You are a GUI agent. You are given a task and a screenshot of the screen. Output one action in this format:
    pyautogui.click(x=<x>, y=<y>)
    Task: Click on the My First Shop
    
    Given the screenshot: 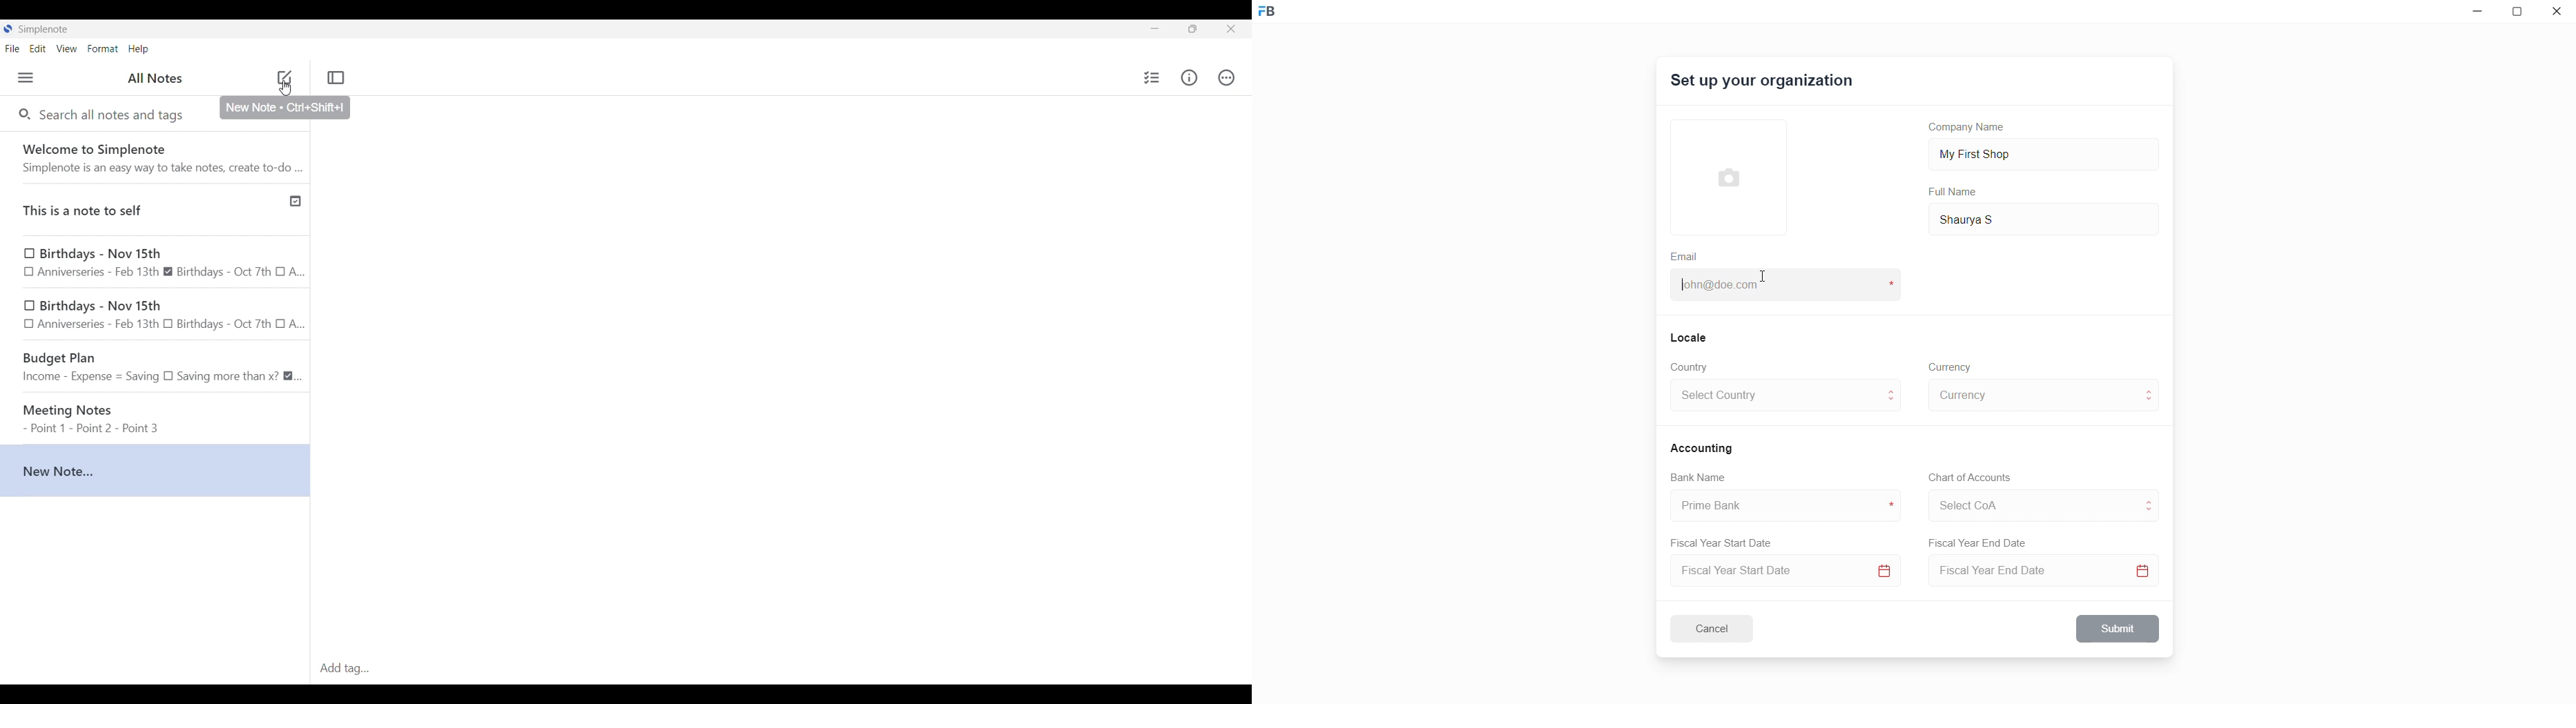 What is the action you would take?
    pyautogui.click(x=1997, y=153)
    